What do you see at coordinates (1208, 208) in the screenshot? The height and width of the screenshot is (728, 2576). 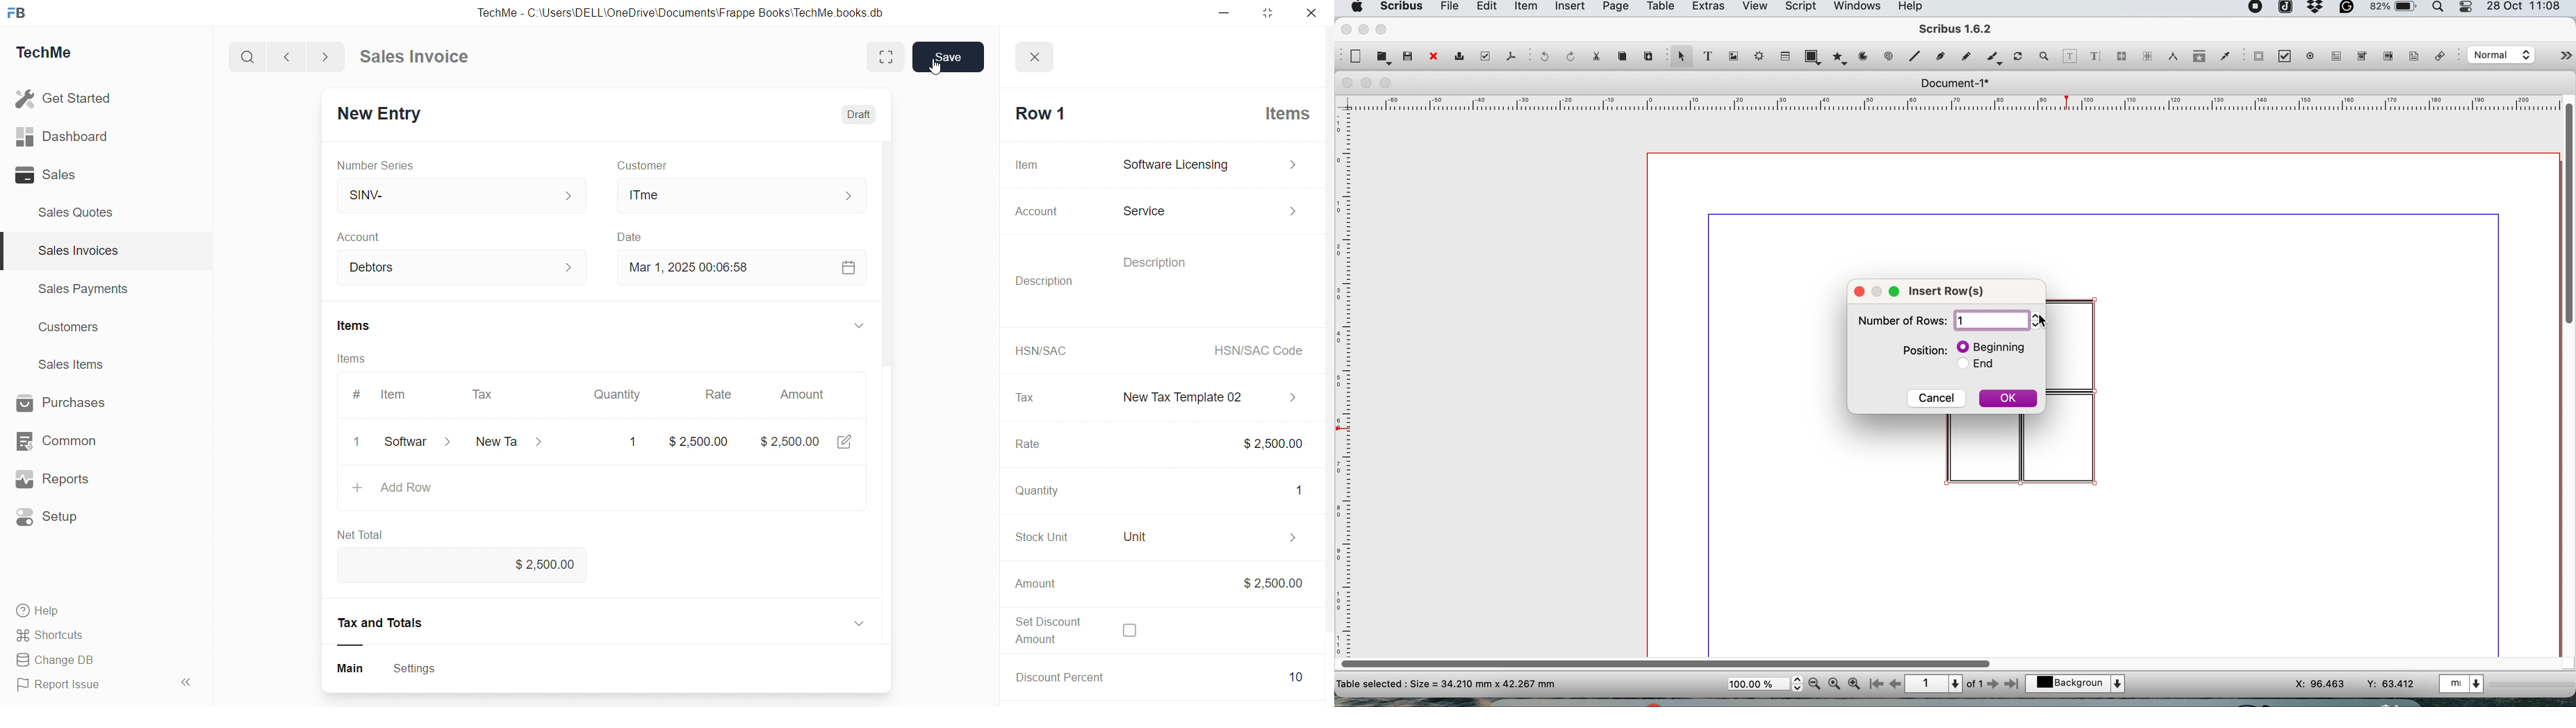 I see `Service >` at bounding box center [1208, 208].